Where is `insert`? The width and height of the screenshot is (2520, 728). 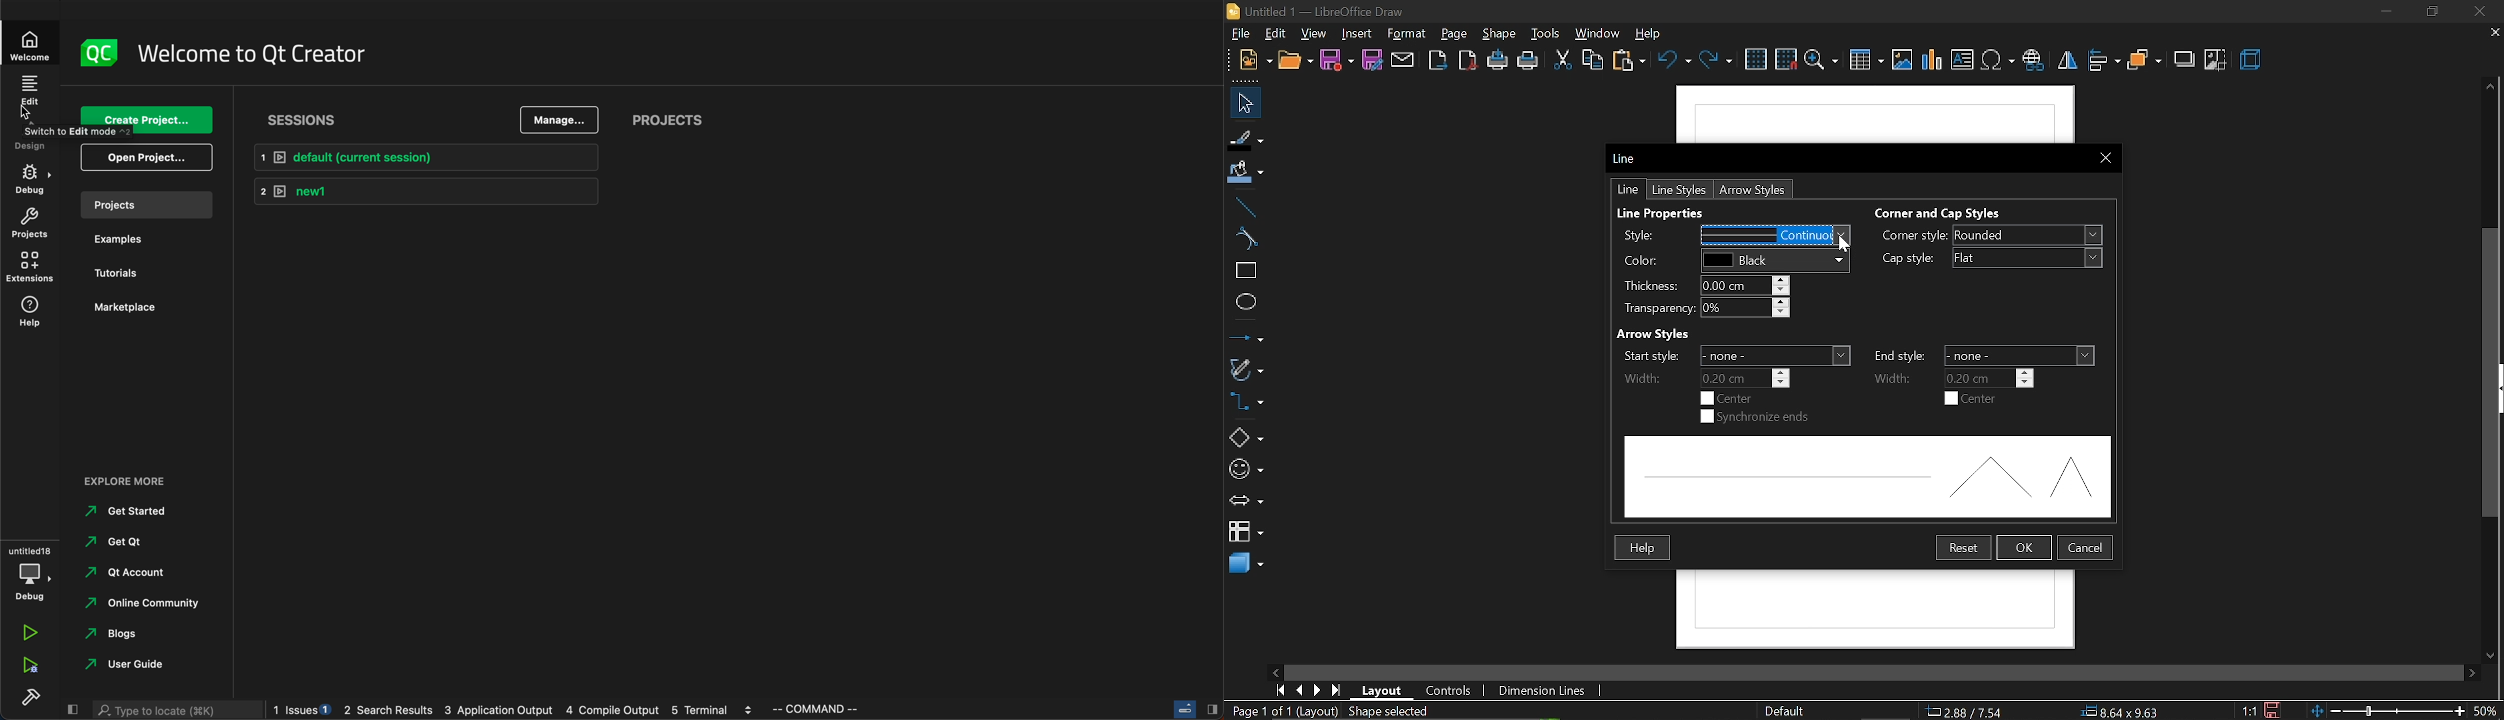 insert is located at coordinates (1355, 34).